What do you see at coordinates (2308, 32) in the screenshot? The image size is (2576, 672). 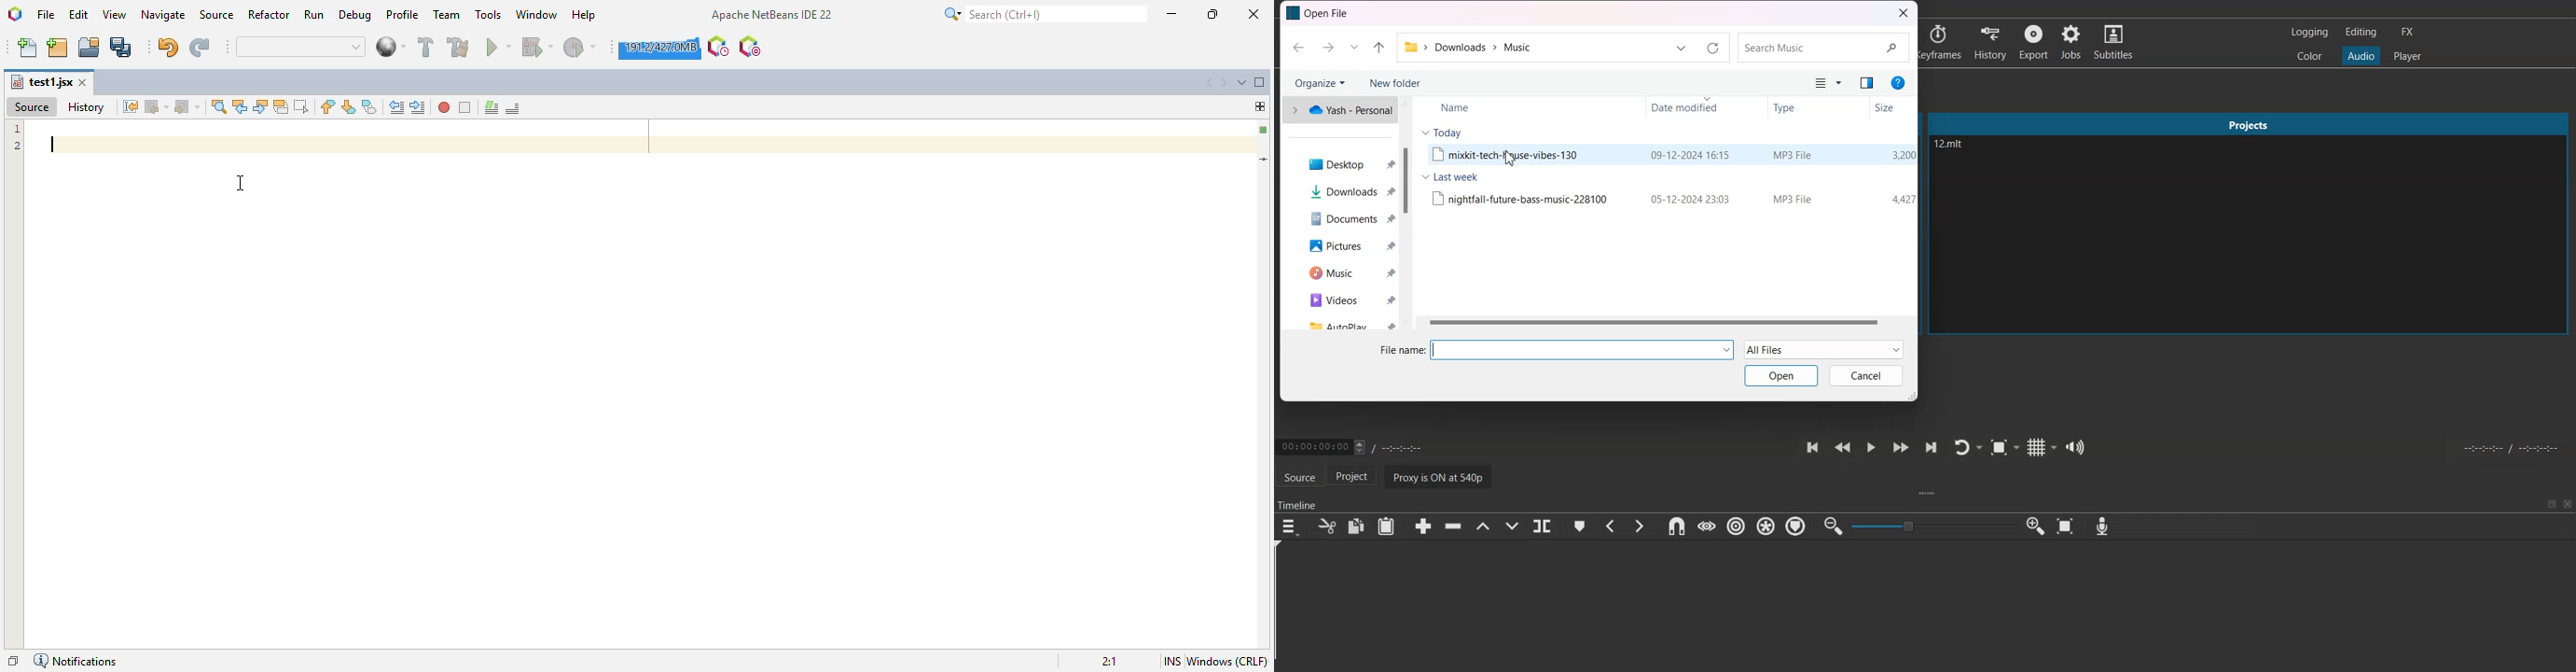 I see `Switch to the logging layout` at bounding box center [2308, 32].